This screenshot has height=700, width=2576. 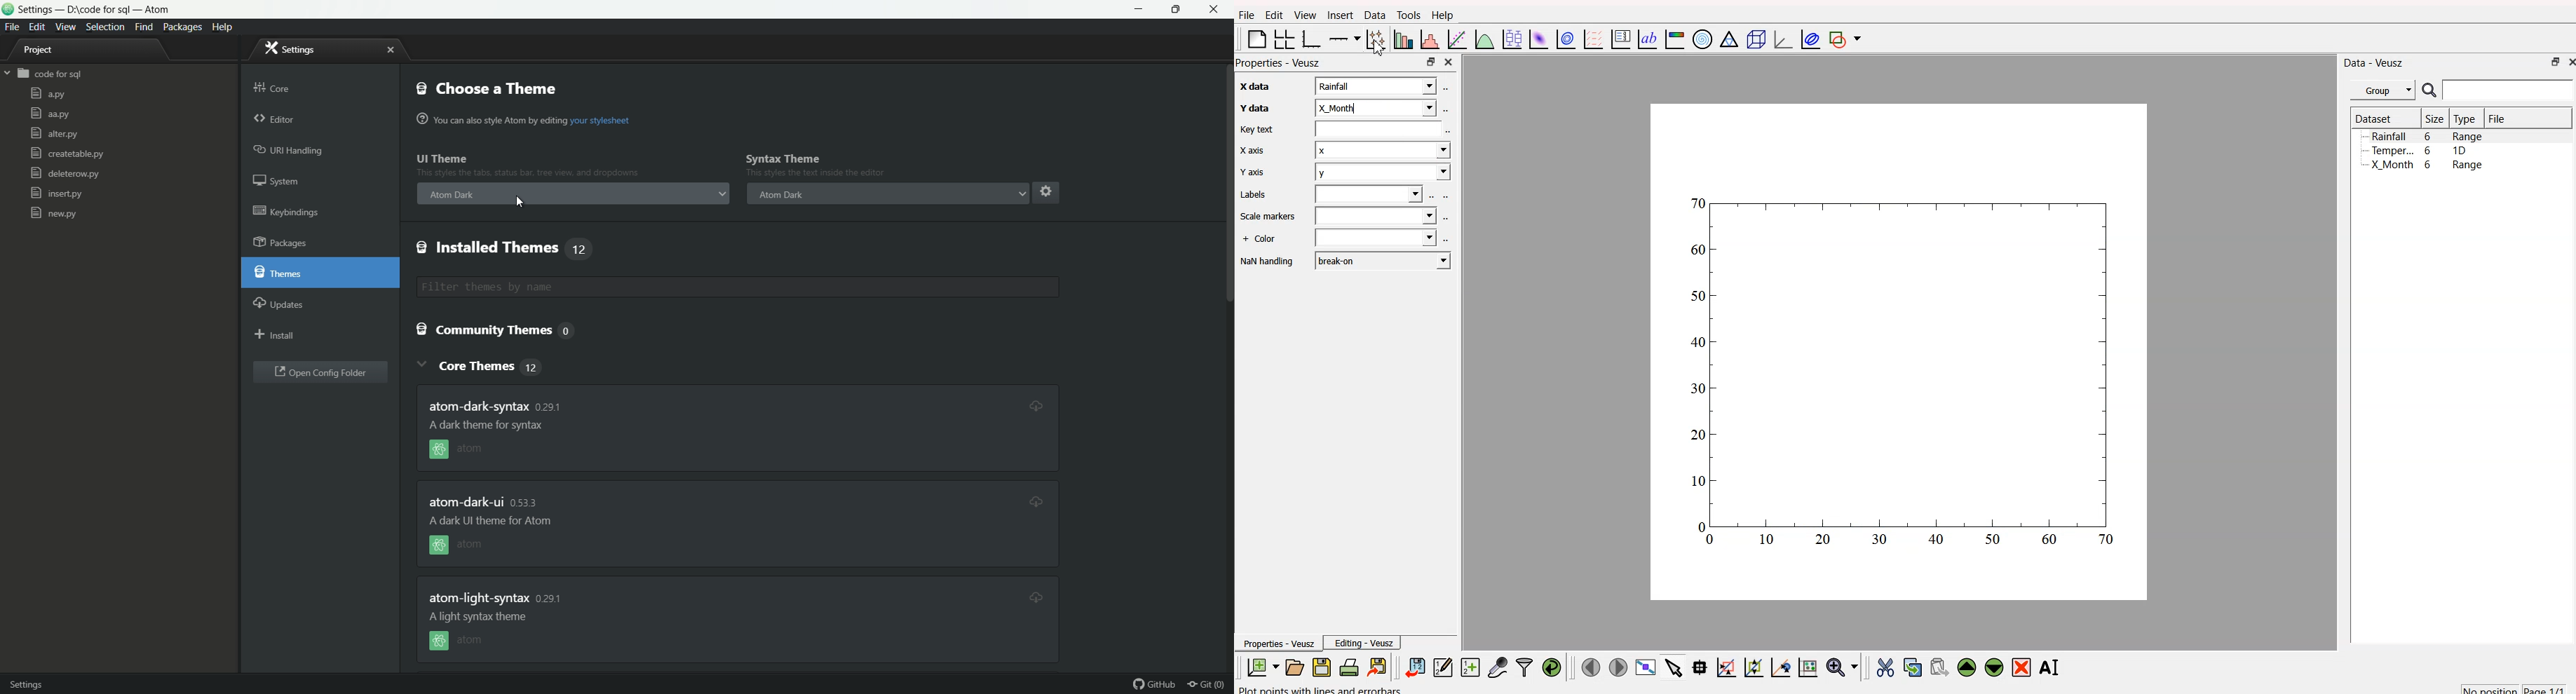 What do you see at coordinates (1780, 667) in the screenshot?
I see `zoom out graph axes` at bounding box center [1780, 667].